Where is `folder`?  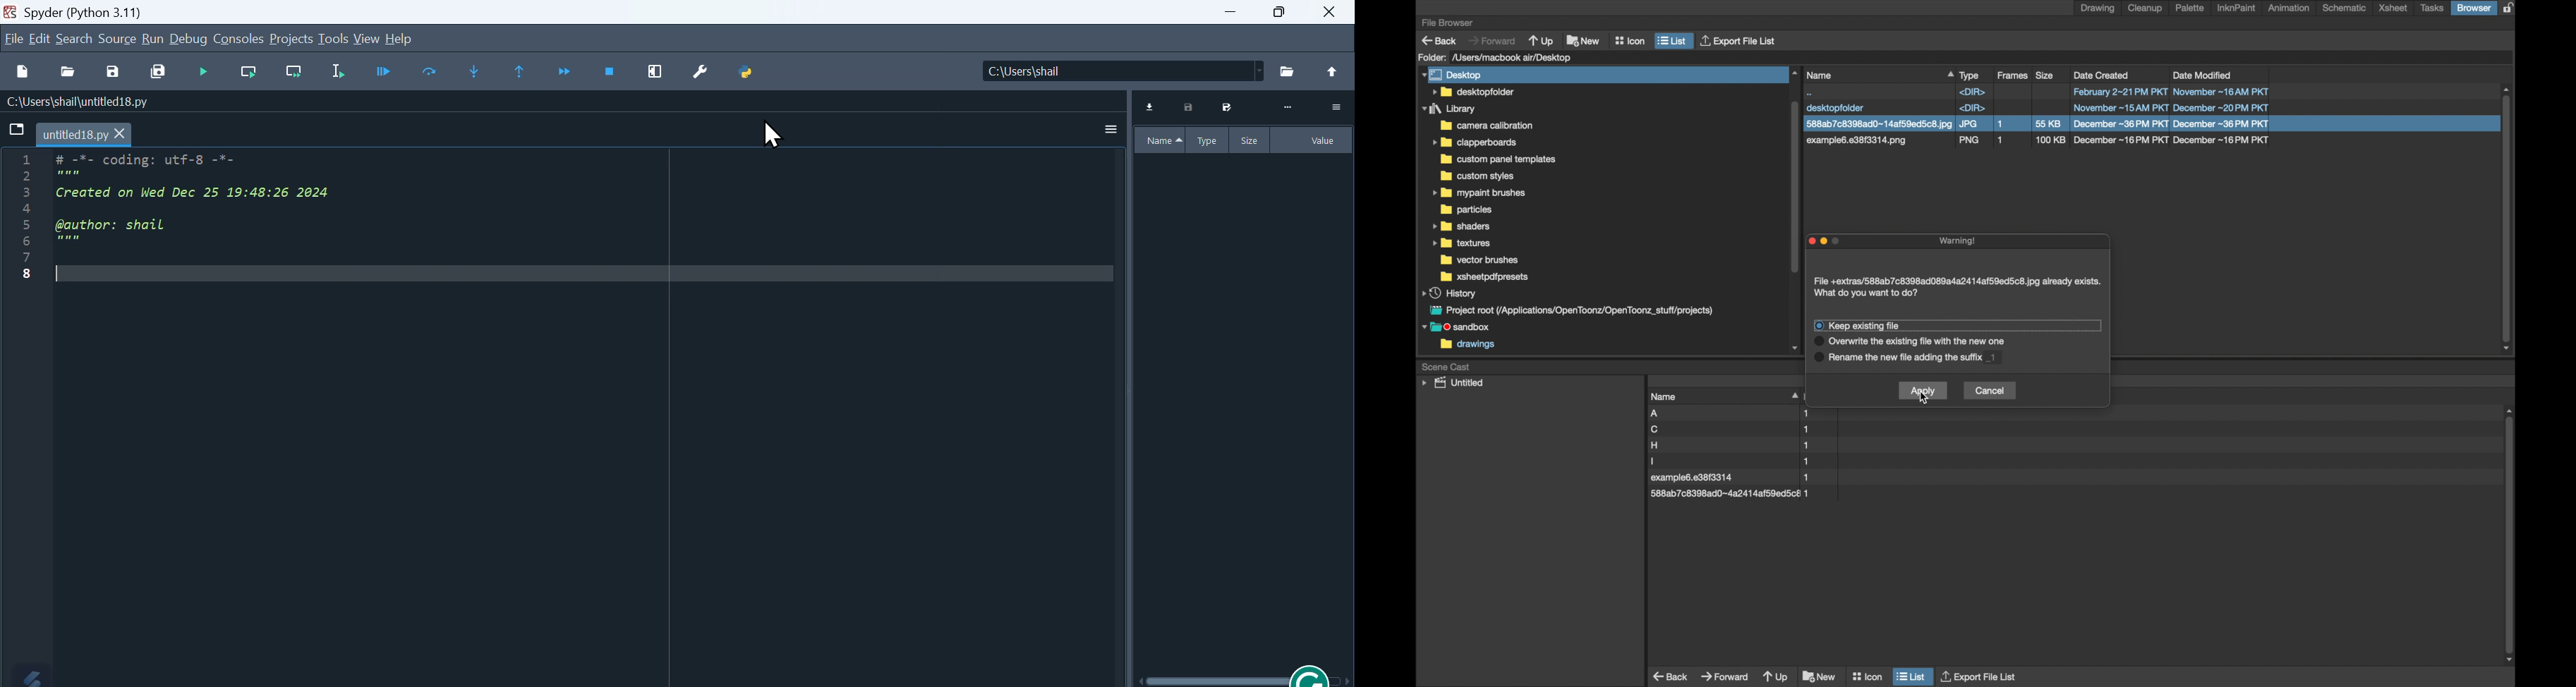
folder is located at coordinates (1285, 72).